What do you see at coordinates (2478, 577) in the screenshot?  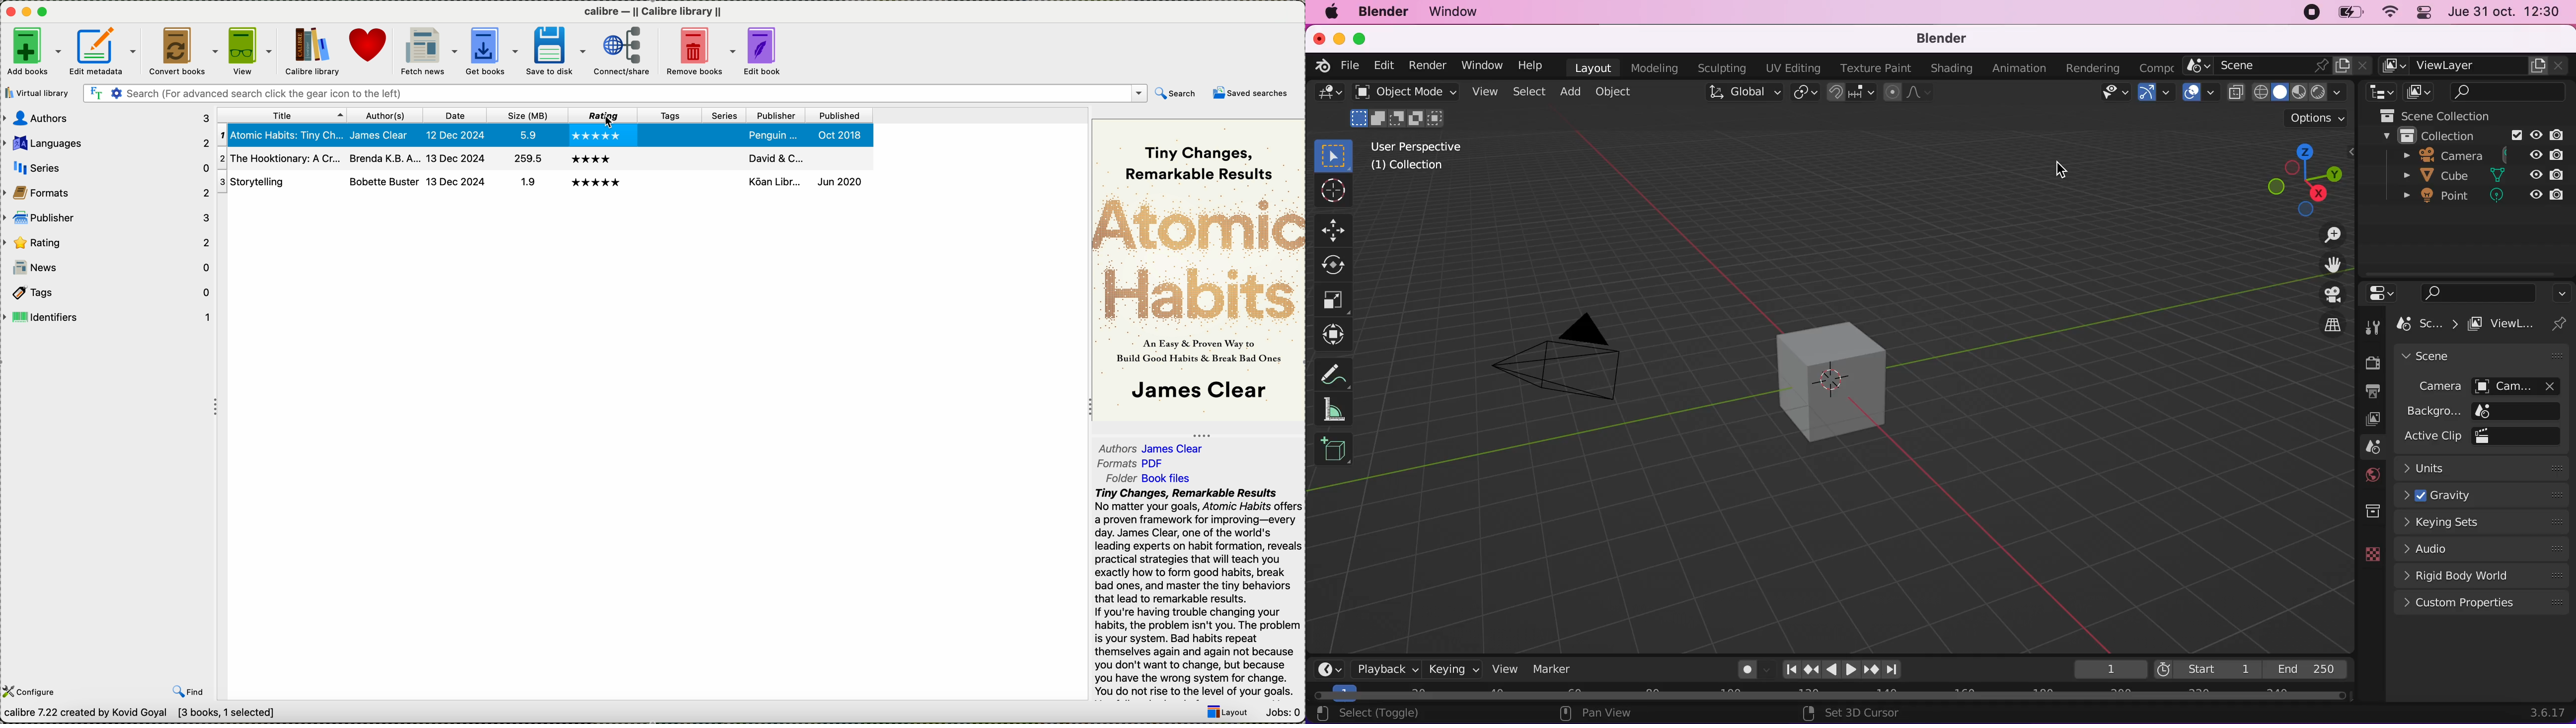 I see `rigid body world` at bounding box center [2478, 577].